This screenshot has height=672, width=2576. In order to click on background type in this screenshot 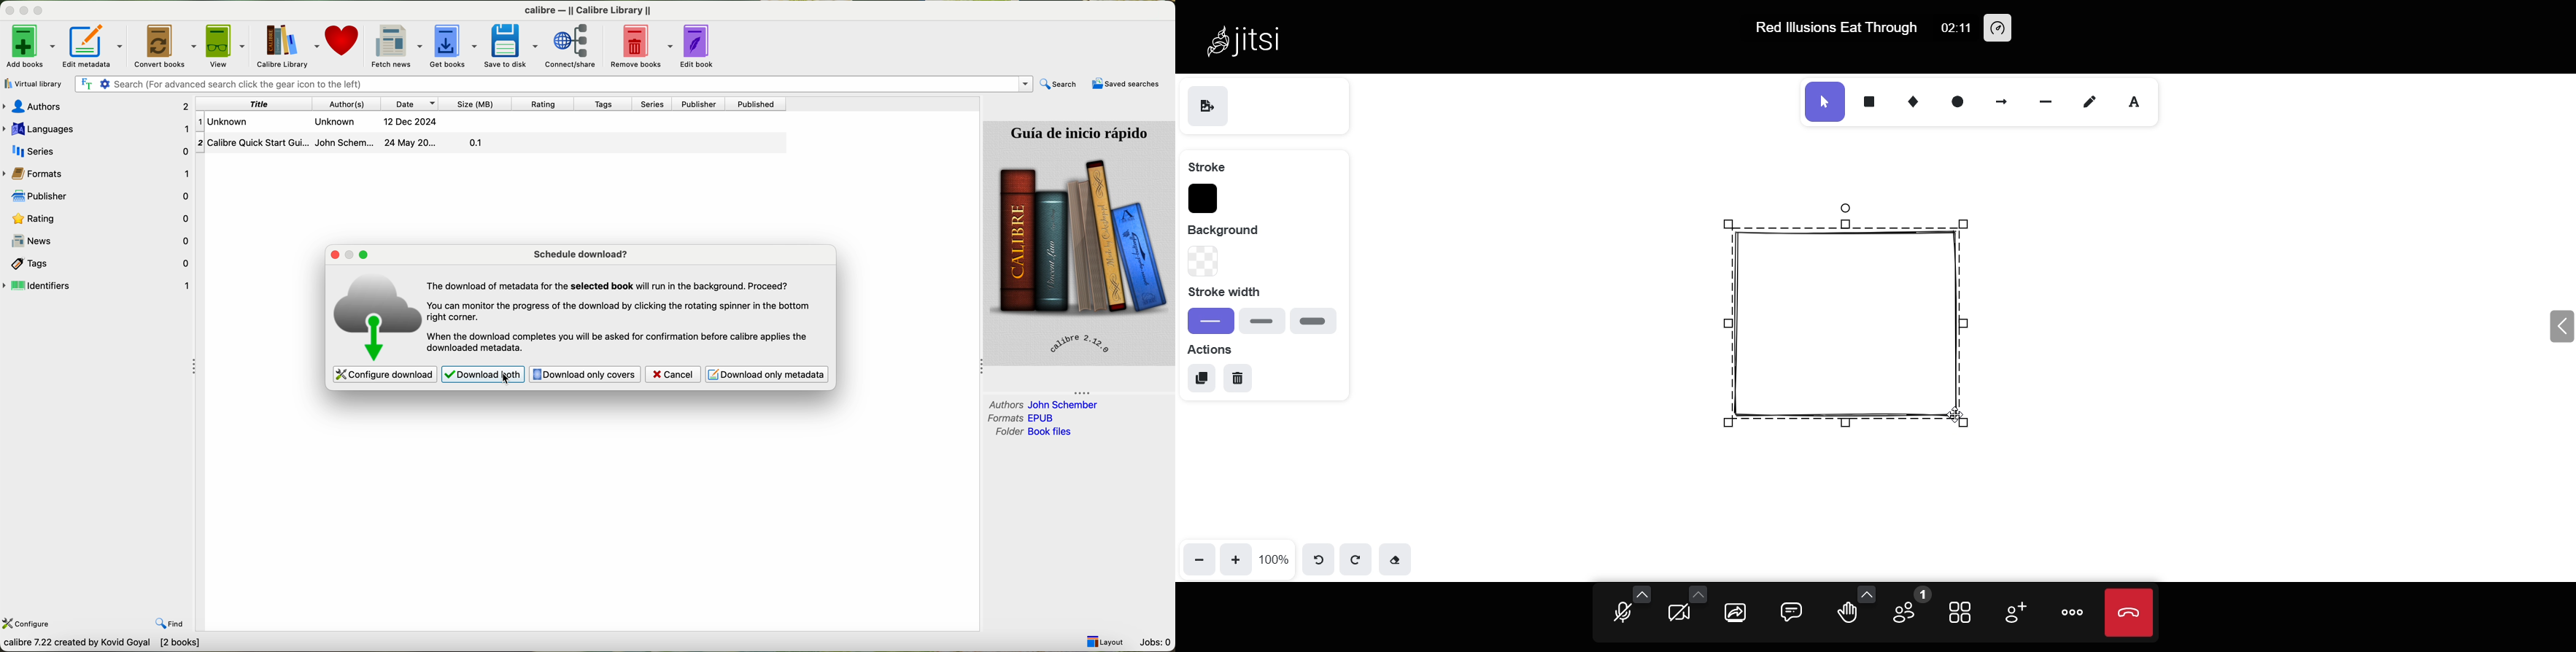, I will do `click(1202, 261)`.